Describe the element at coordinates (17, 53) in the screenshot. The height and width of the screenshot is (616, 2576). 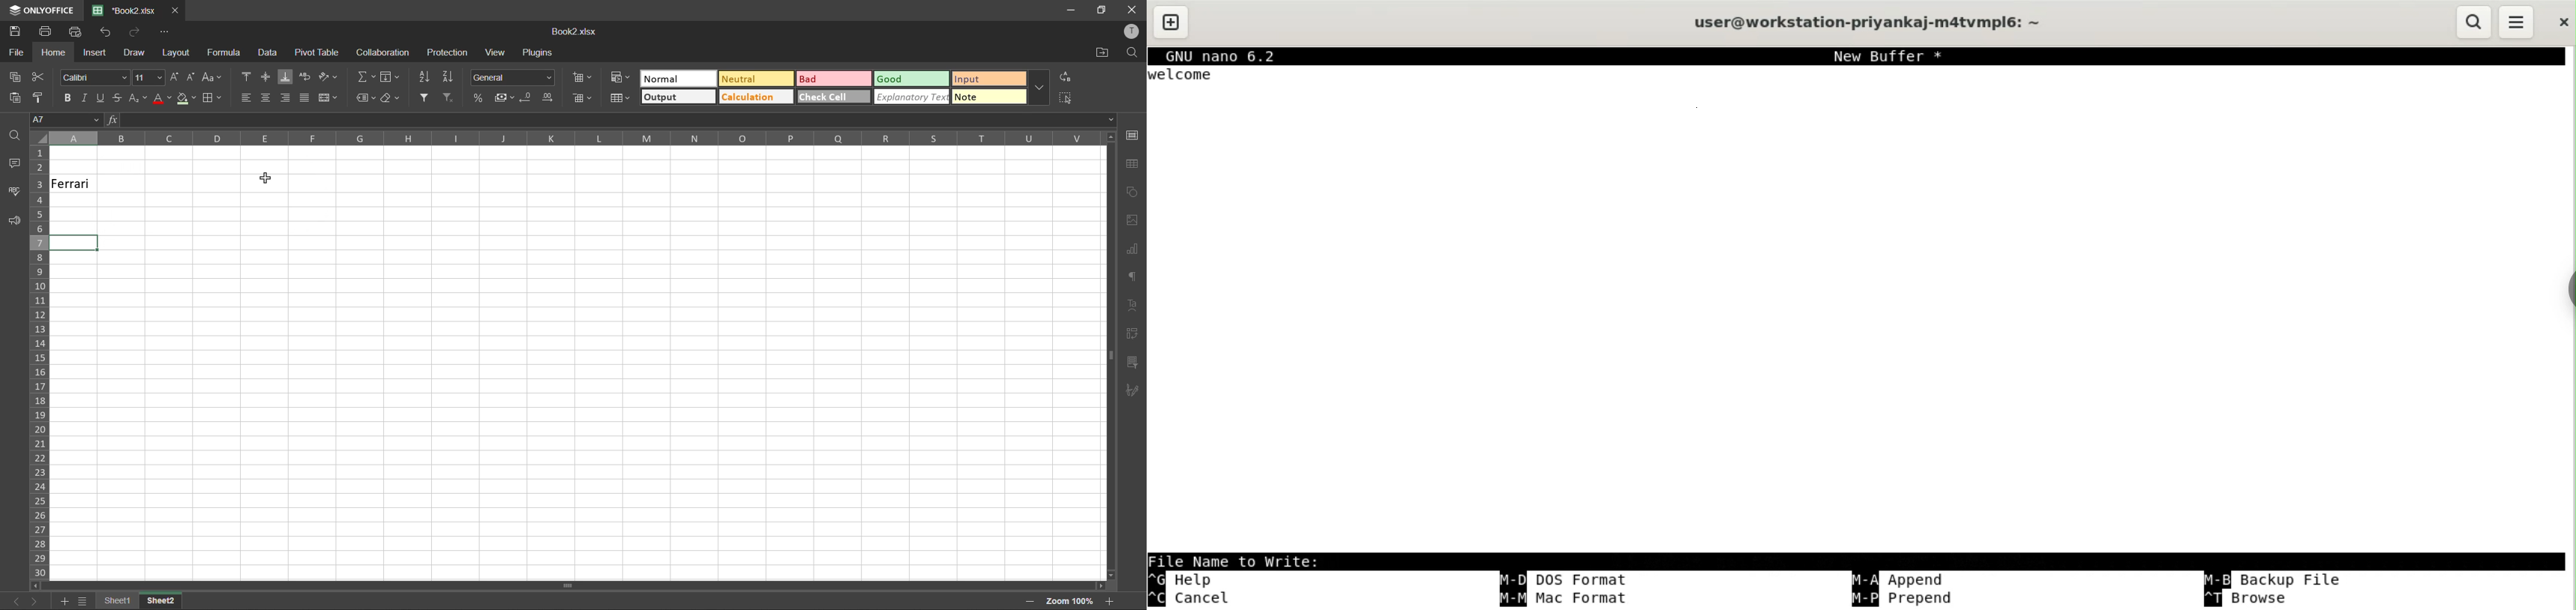
I see `file` at that location.